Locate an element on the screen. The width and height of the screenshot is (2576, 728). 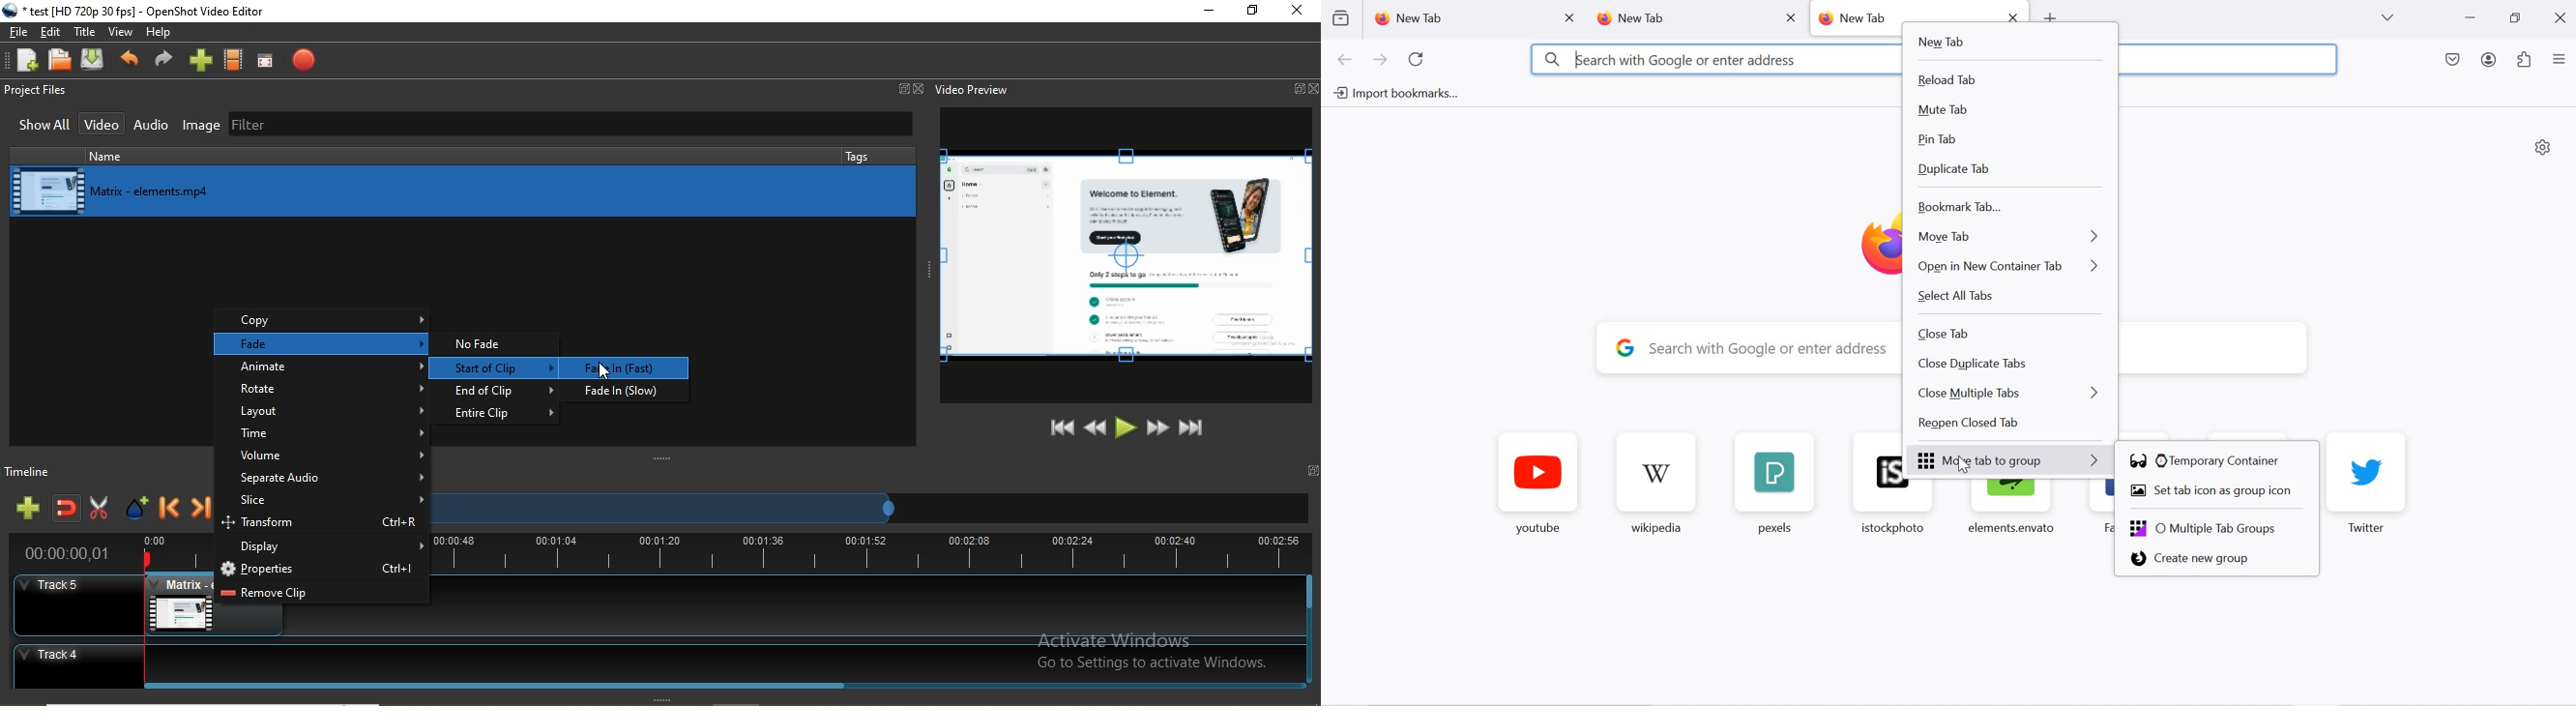
new tab is located at coordinates (1677, 19).